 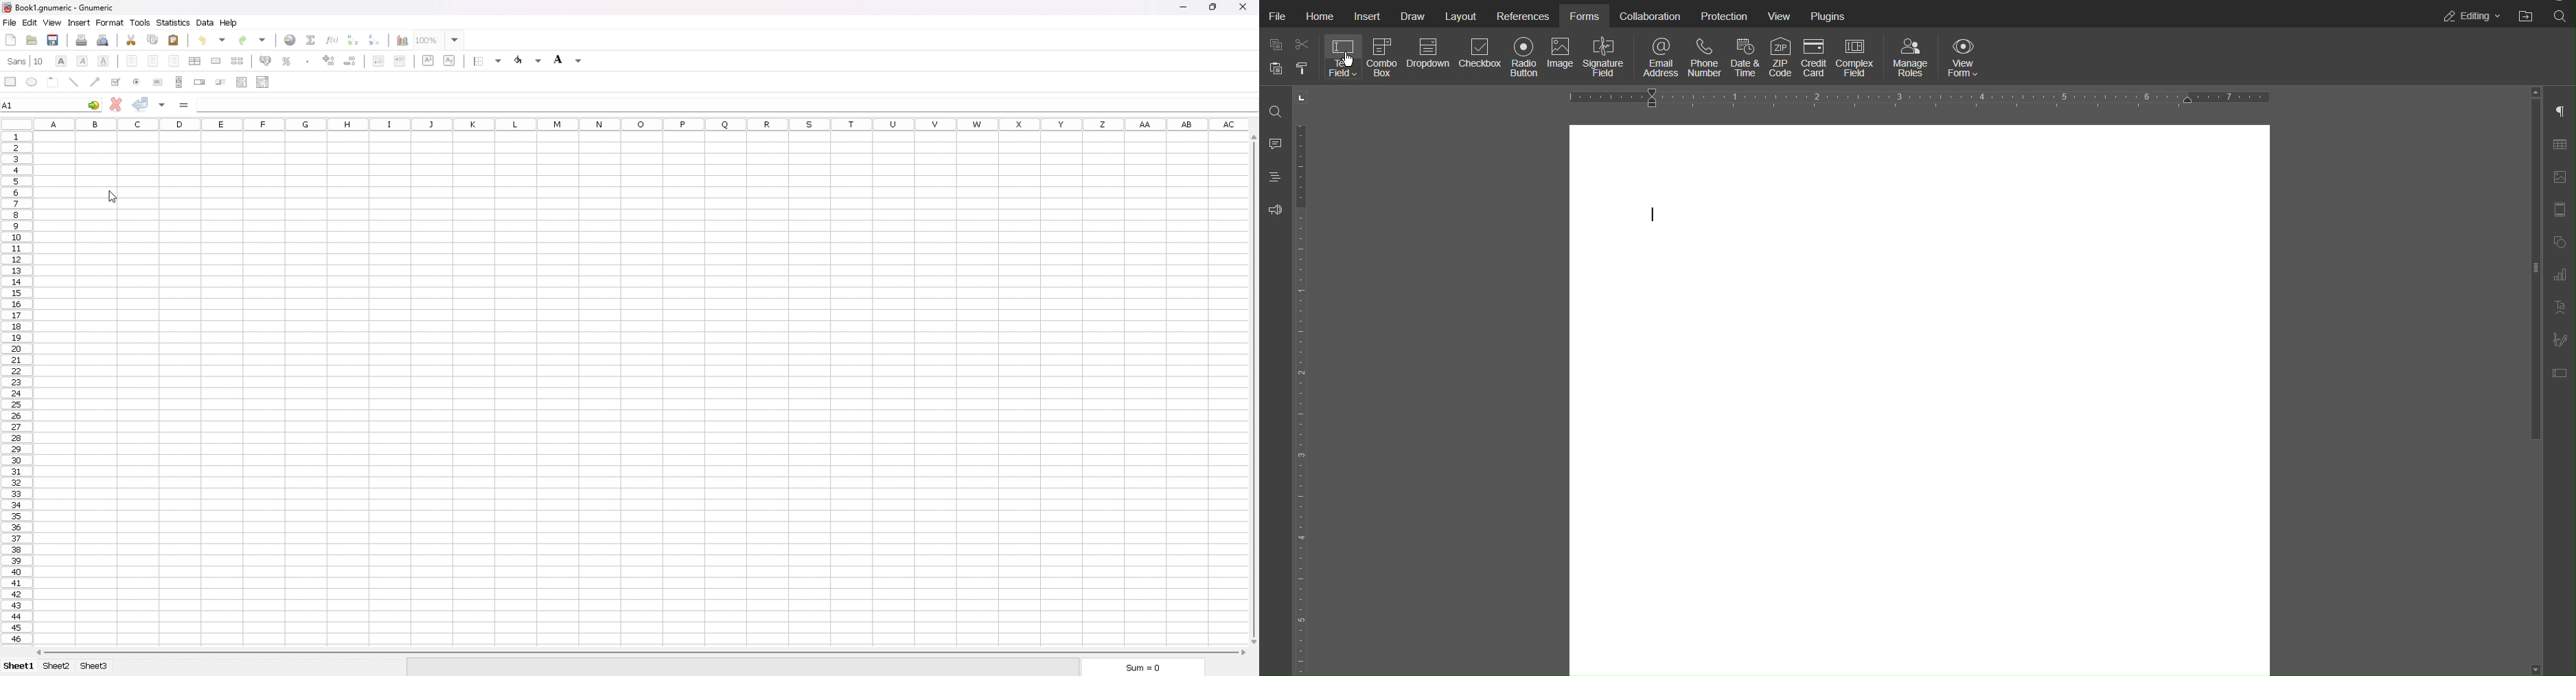 What do you see at coordinates (529, 60) in the screenshot?
I see `foreground` at bounding box center [529, 60].